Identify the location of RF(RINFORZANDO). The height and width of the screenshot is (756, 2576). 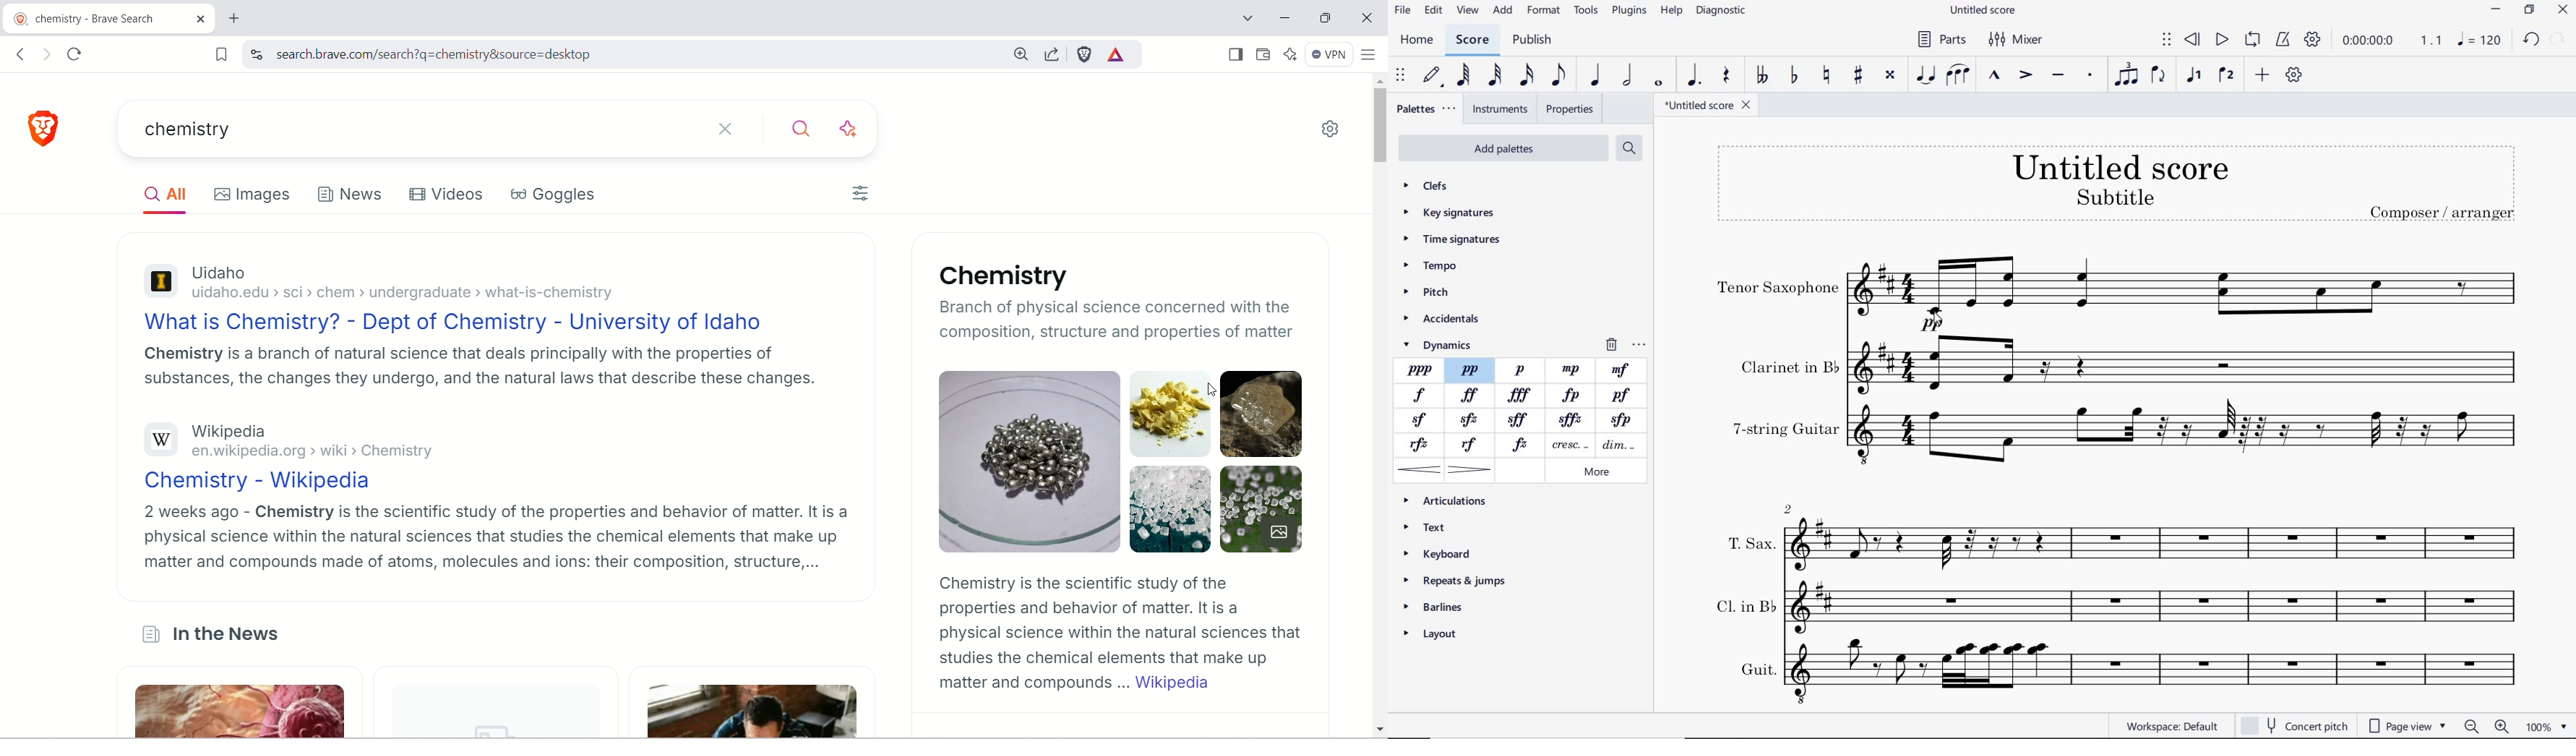
(1471, 445).